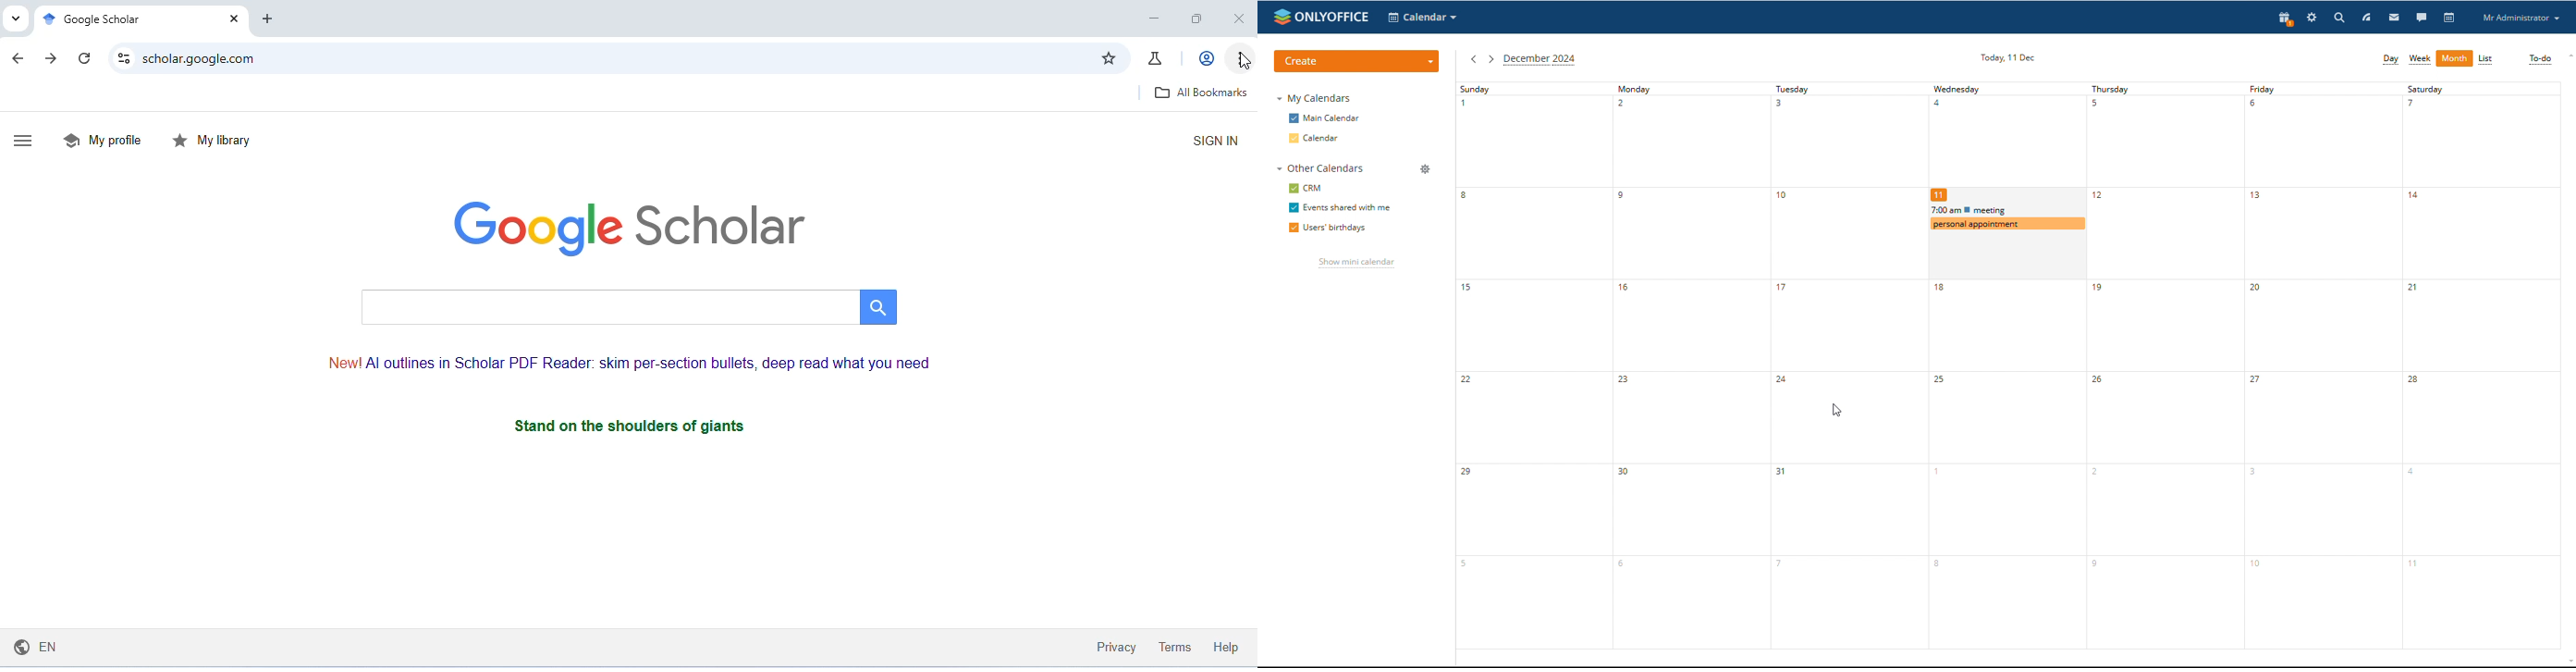 The image size is (2576, 672). I want to click on maximize, so click(1196, 20).